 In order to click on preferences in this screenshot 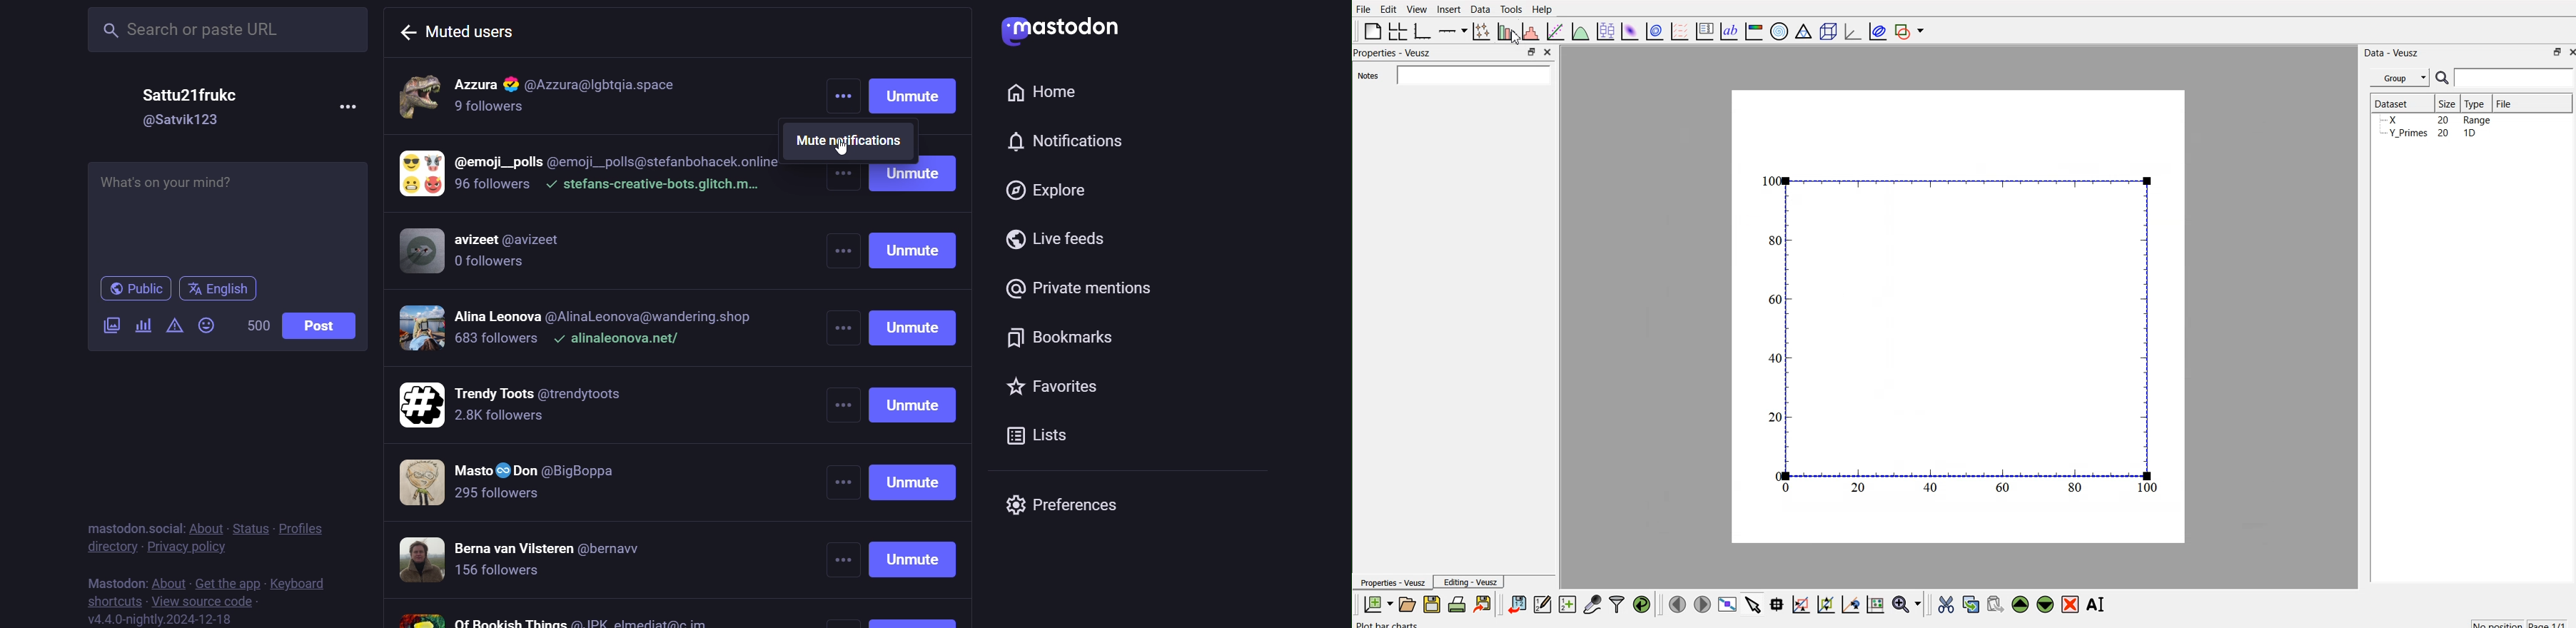, I will do `click(1067, 505)`.